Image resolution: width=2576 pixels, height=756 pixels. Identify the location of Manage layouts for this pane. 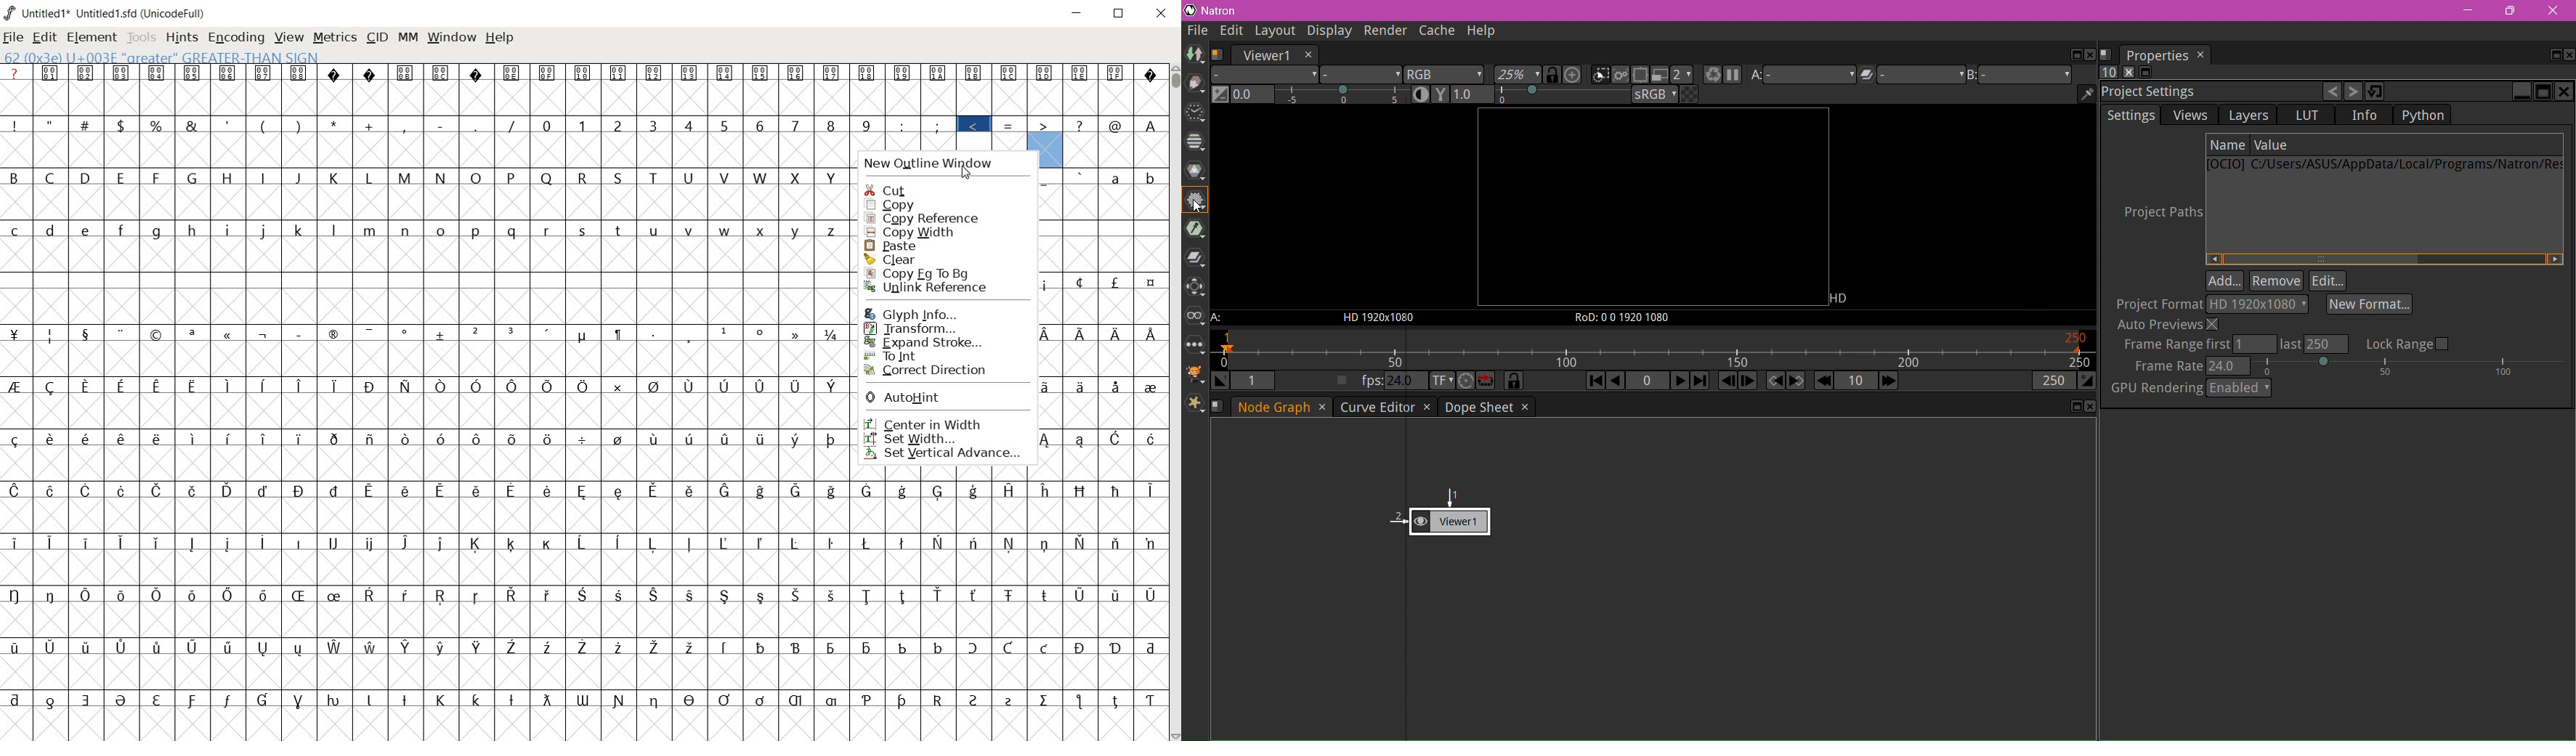
(2106, 55).